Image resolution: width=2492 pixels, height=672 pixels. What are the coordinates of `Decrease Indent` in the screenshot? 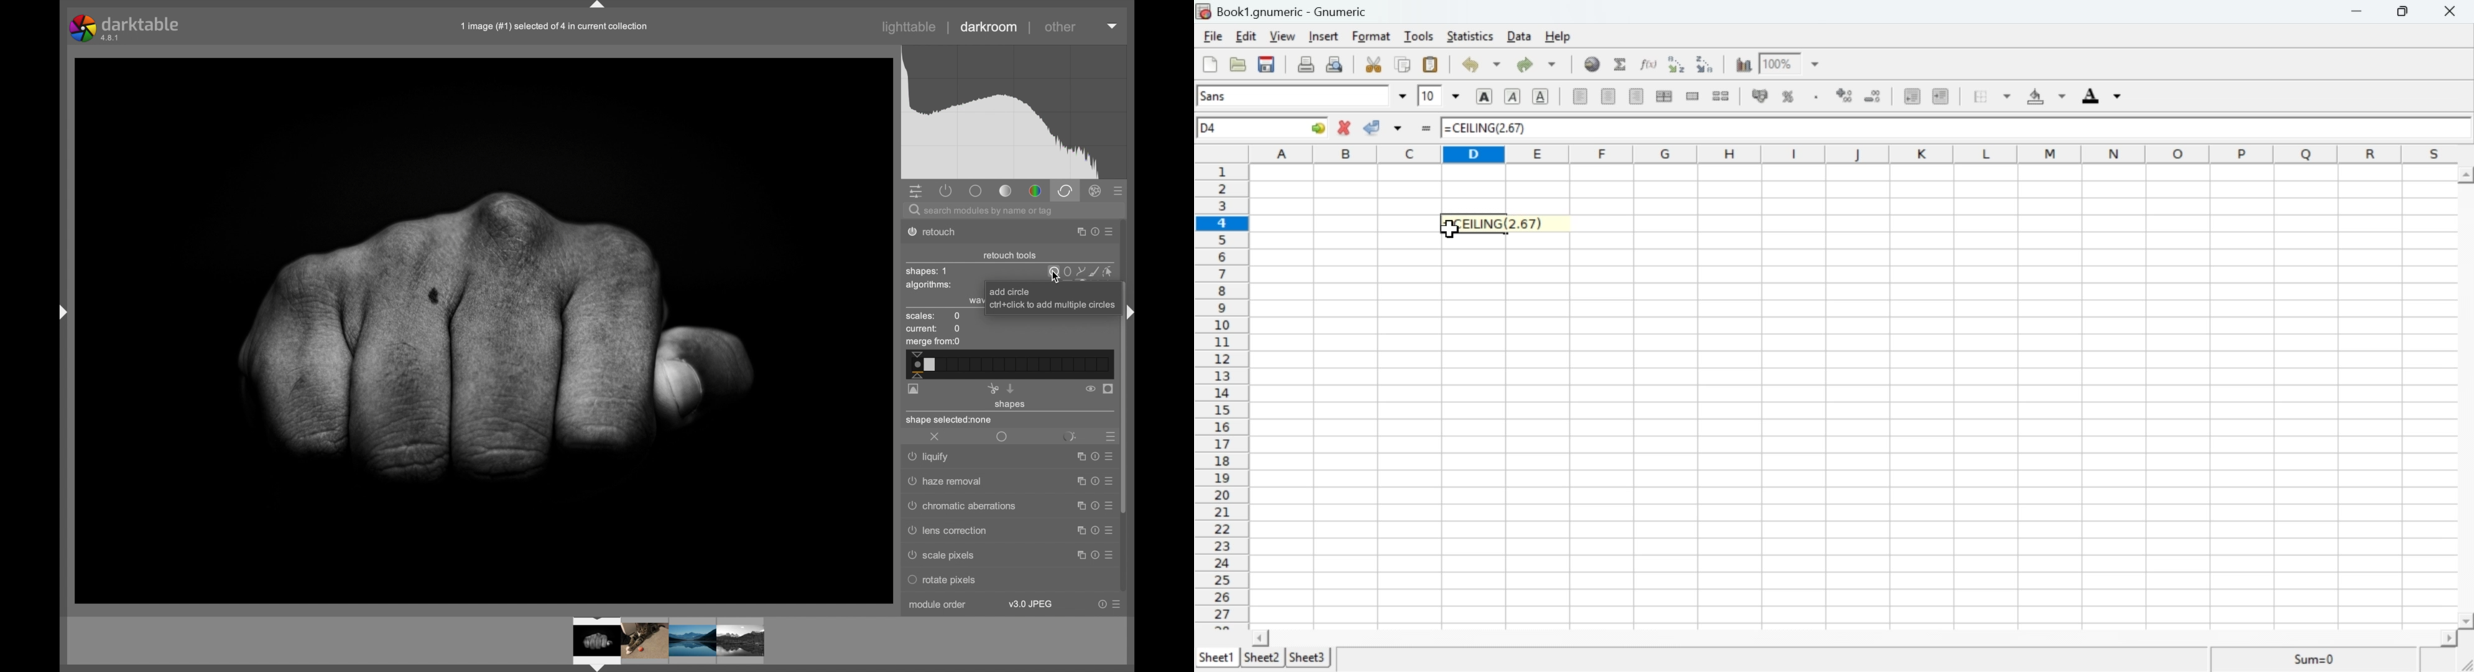 It's located at (1910, 98).